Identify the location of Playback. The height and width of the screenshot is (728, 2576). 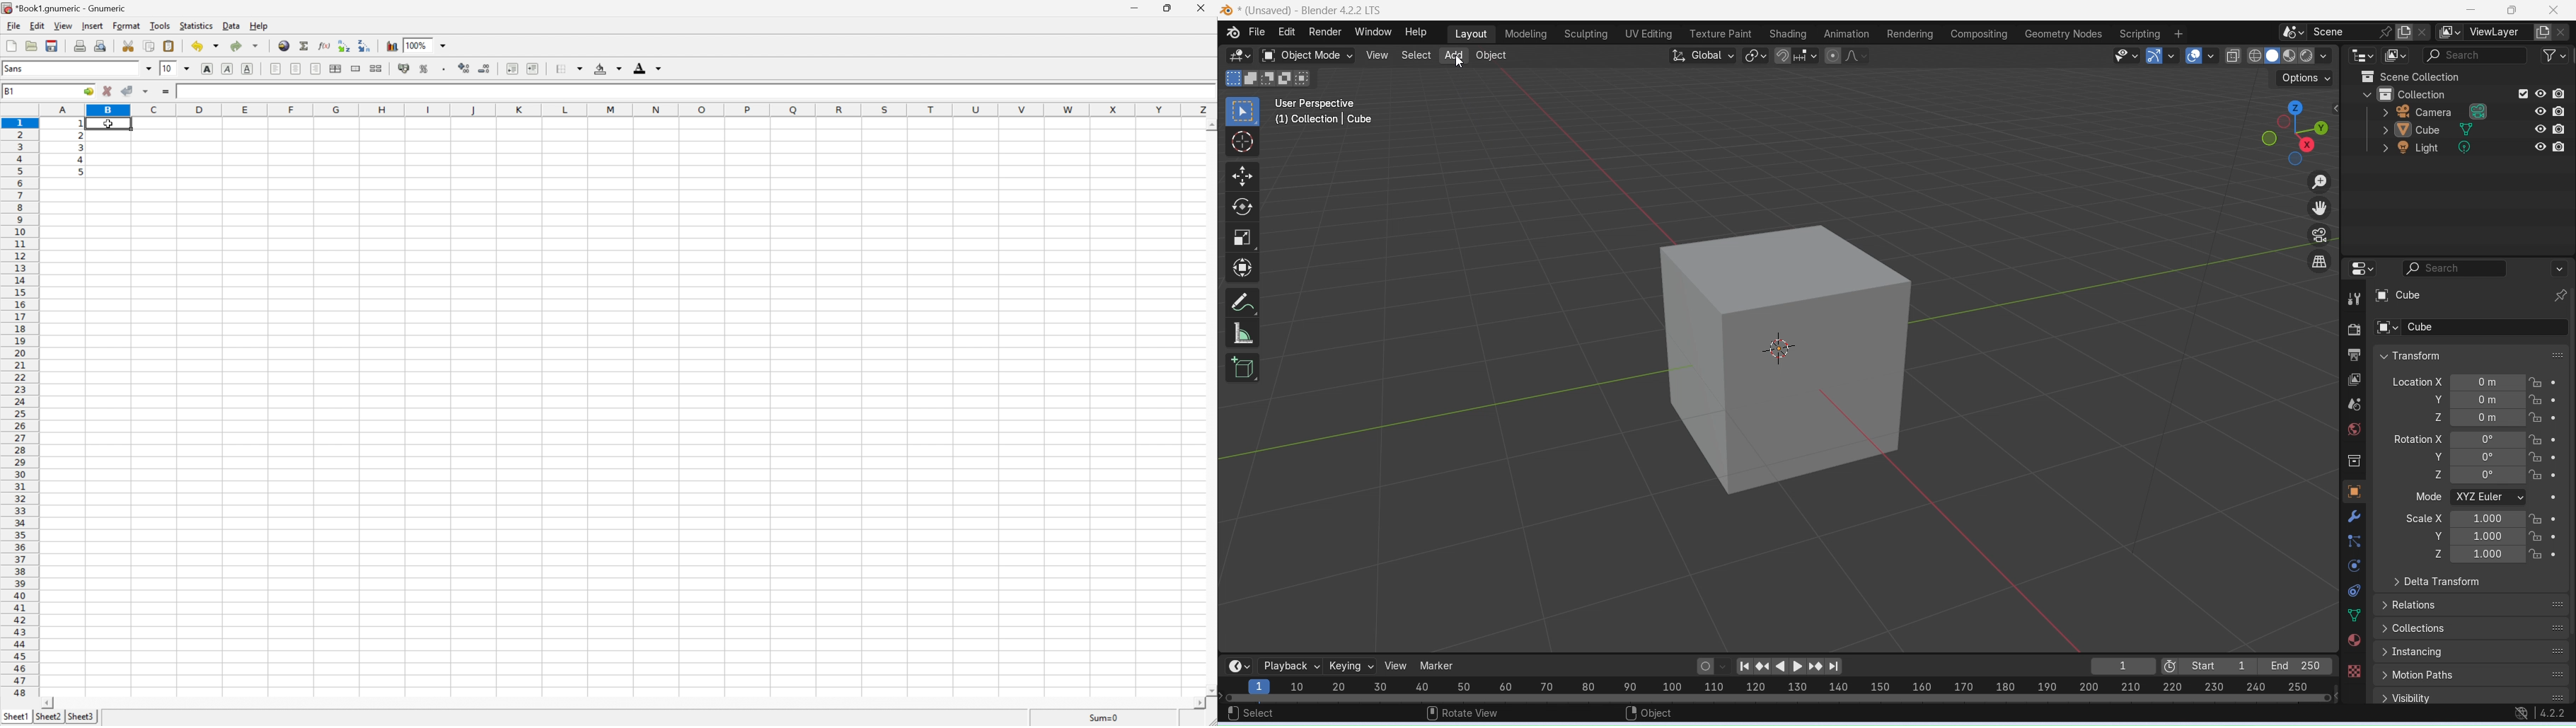
(1288, 665).